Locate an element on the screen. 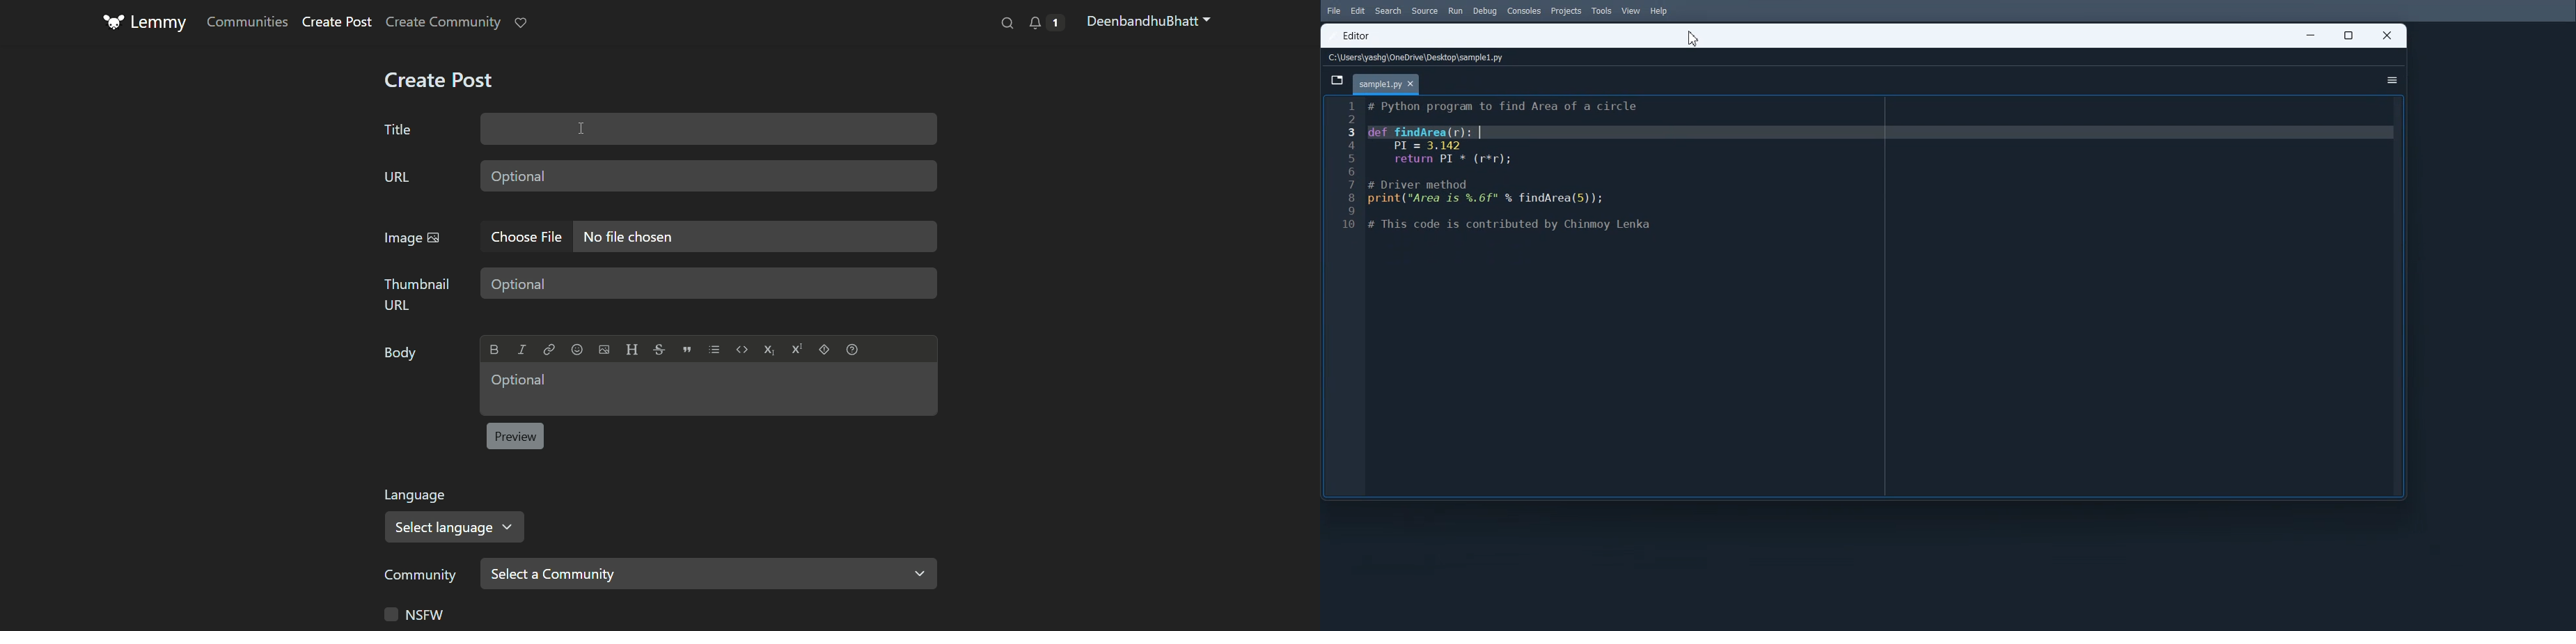 The image size is (2576, 644). Strikethrough is located at coordinates (659, 350).